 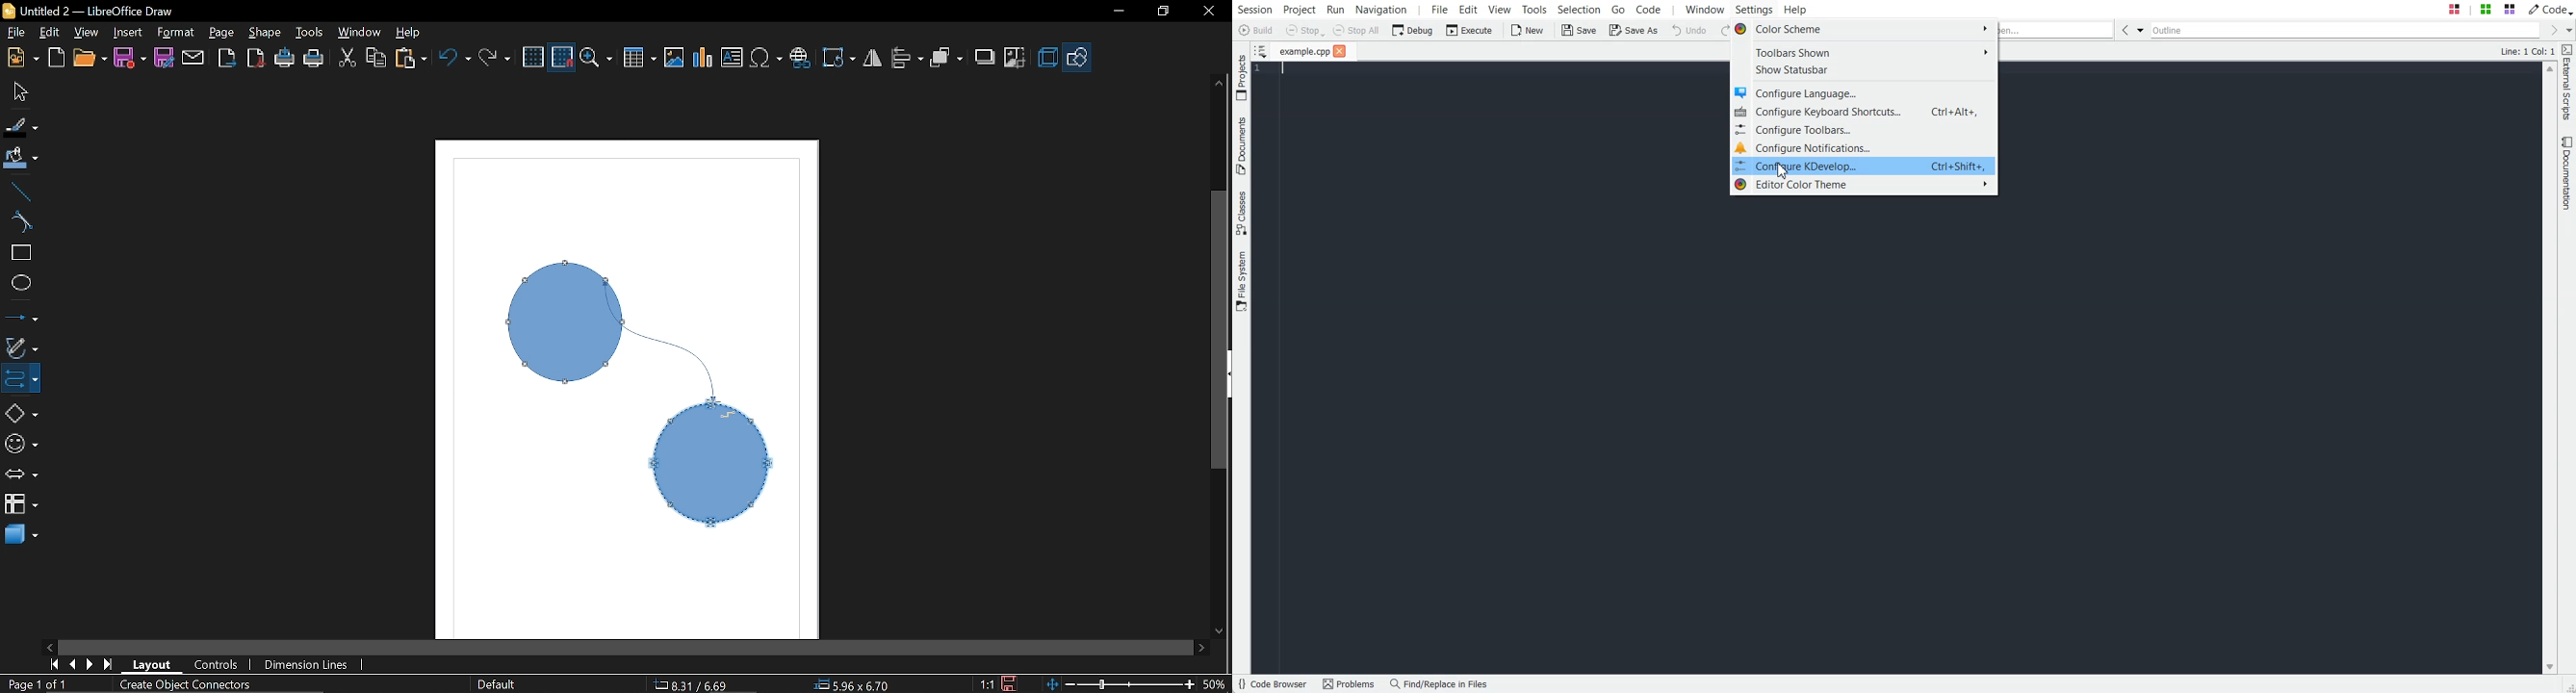 I want to click on Insert, so click(x=126, y=32).